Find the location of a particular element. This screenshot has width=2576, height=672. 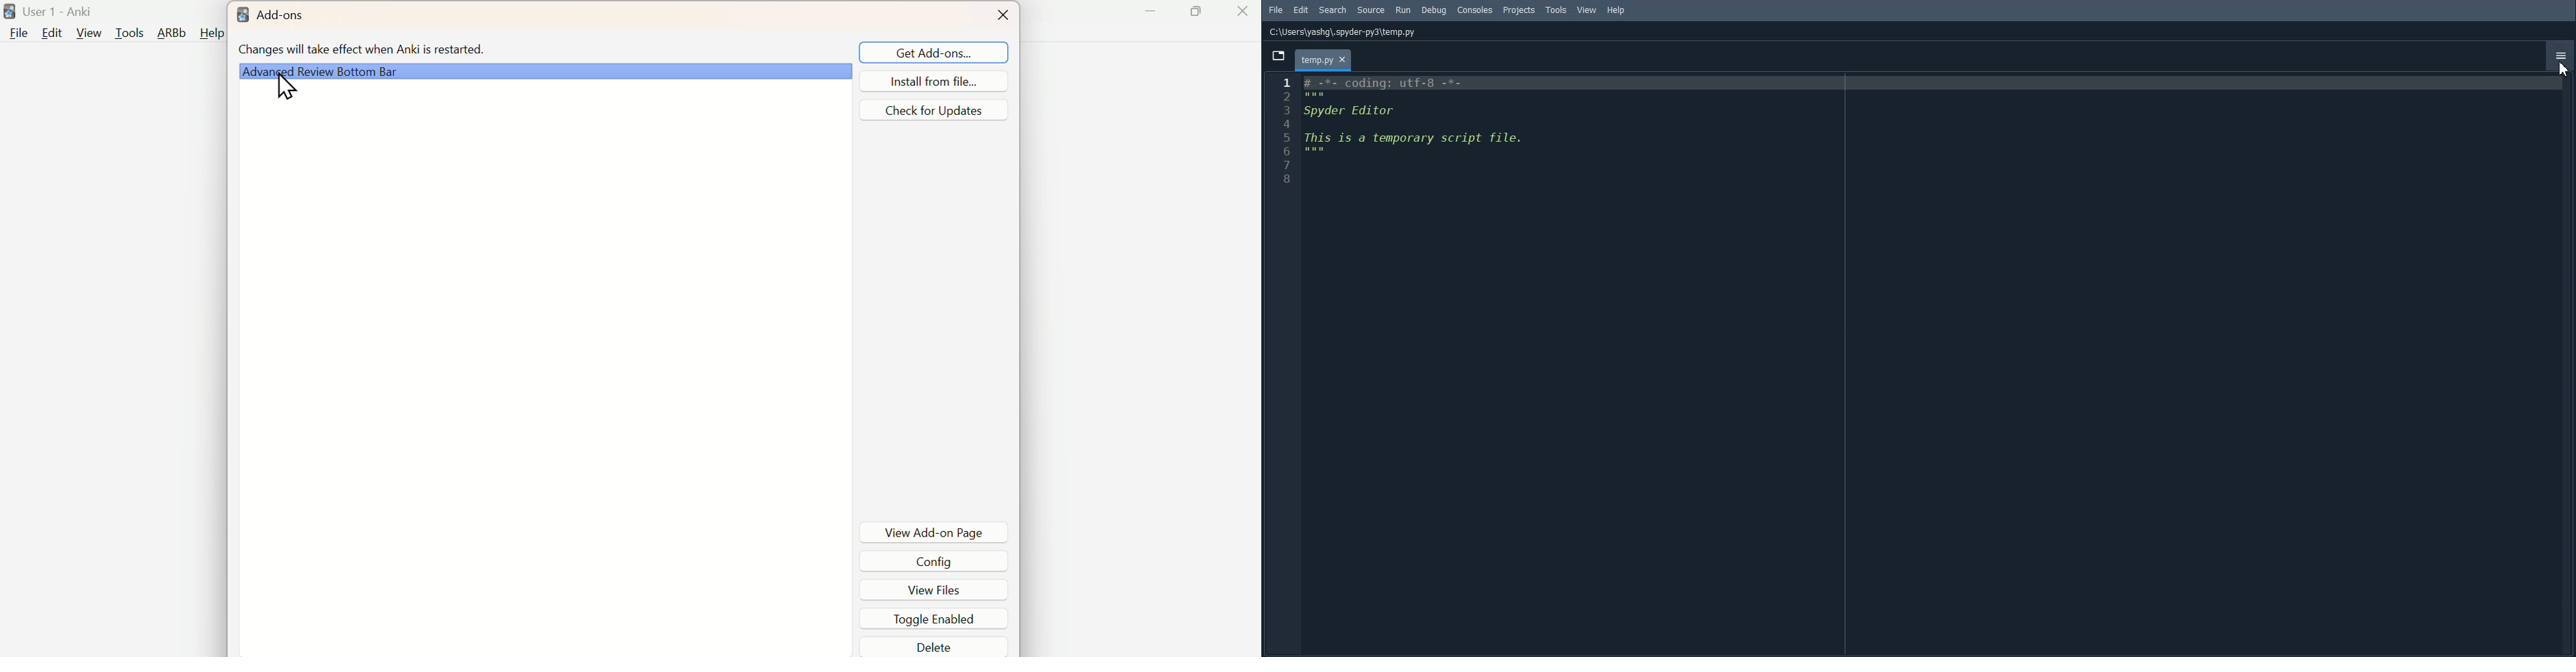

Source is located at coordinates (1371, 10).